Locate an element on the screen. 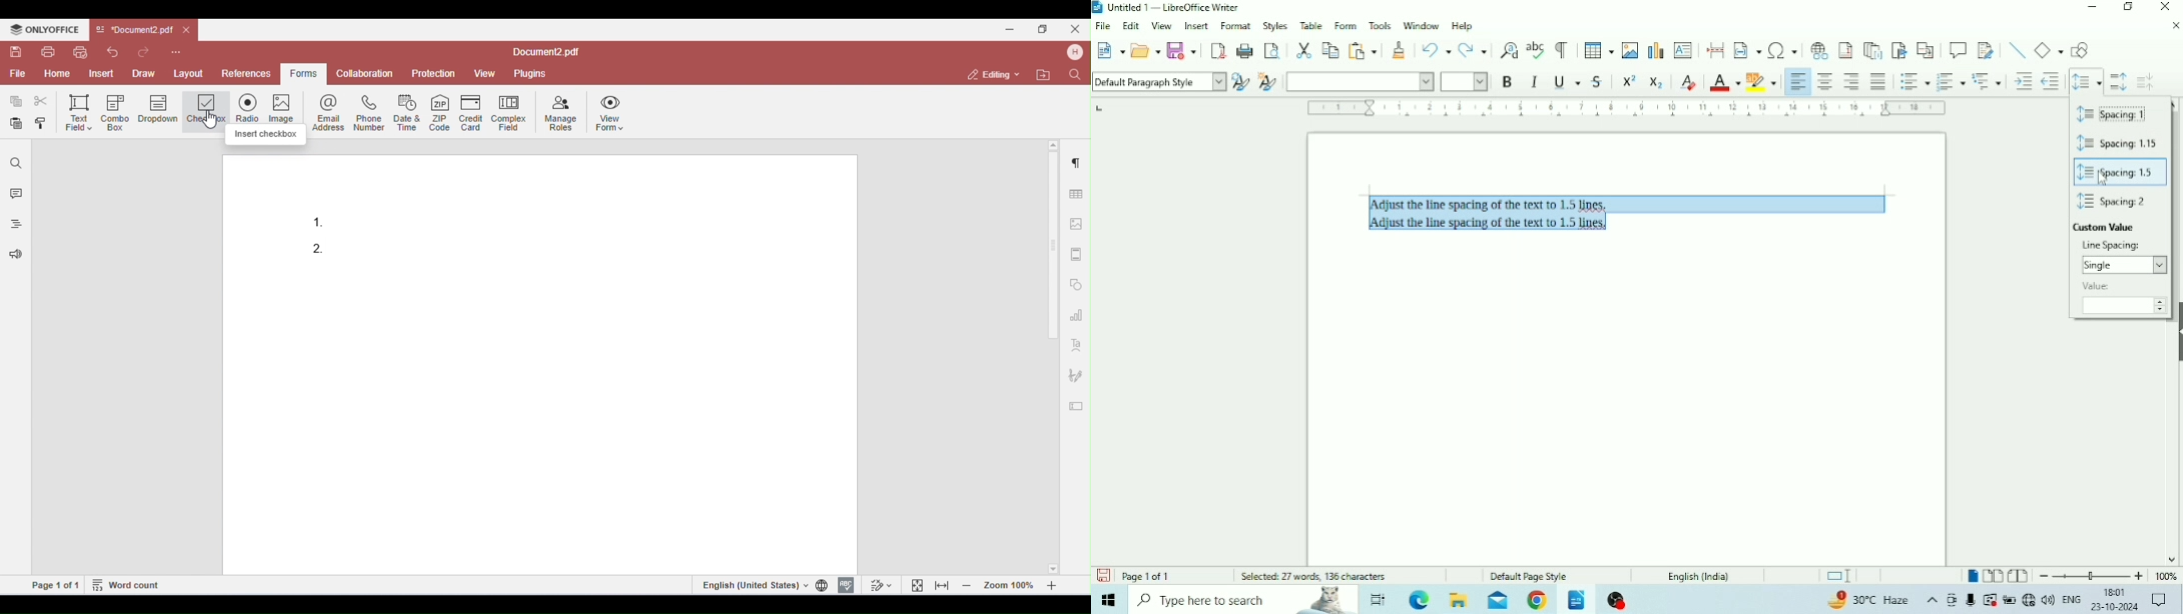 The image size is (2184, 616). Font Name is located at coordinates (1360, 81).